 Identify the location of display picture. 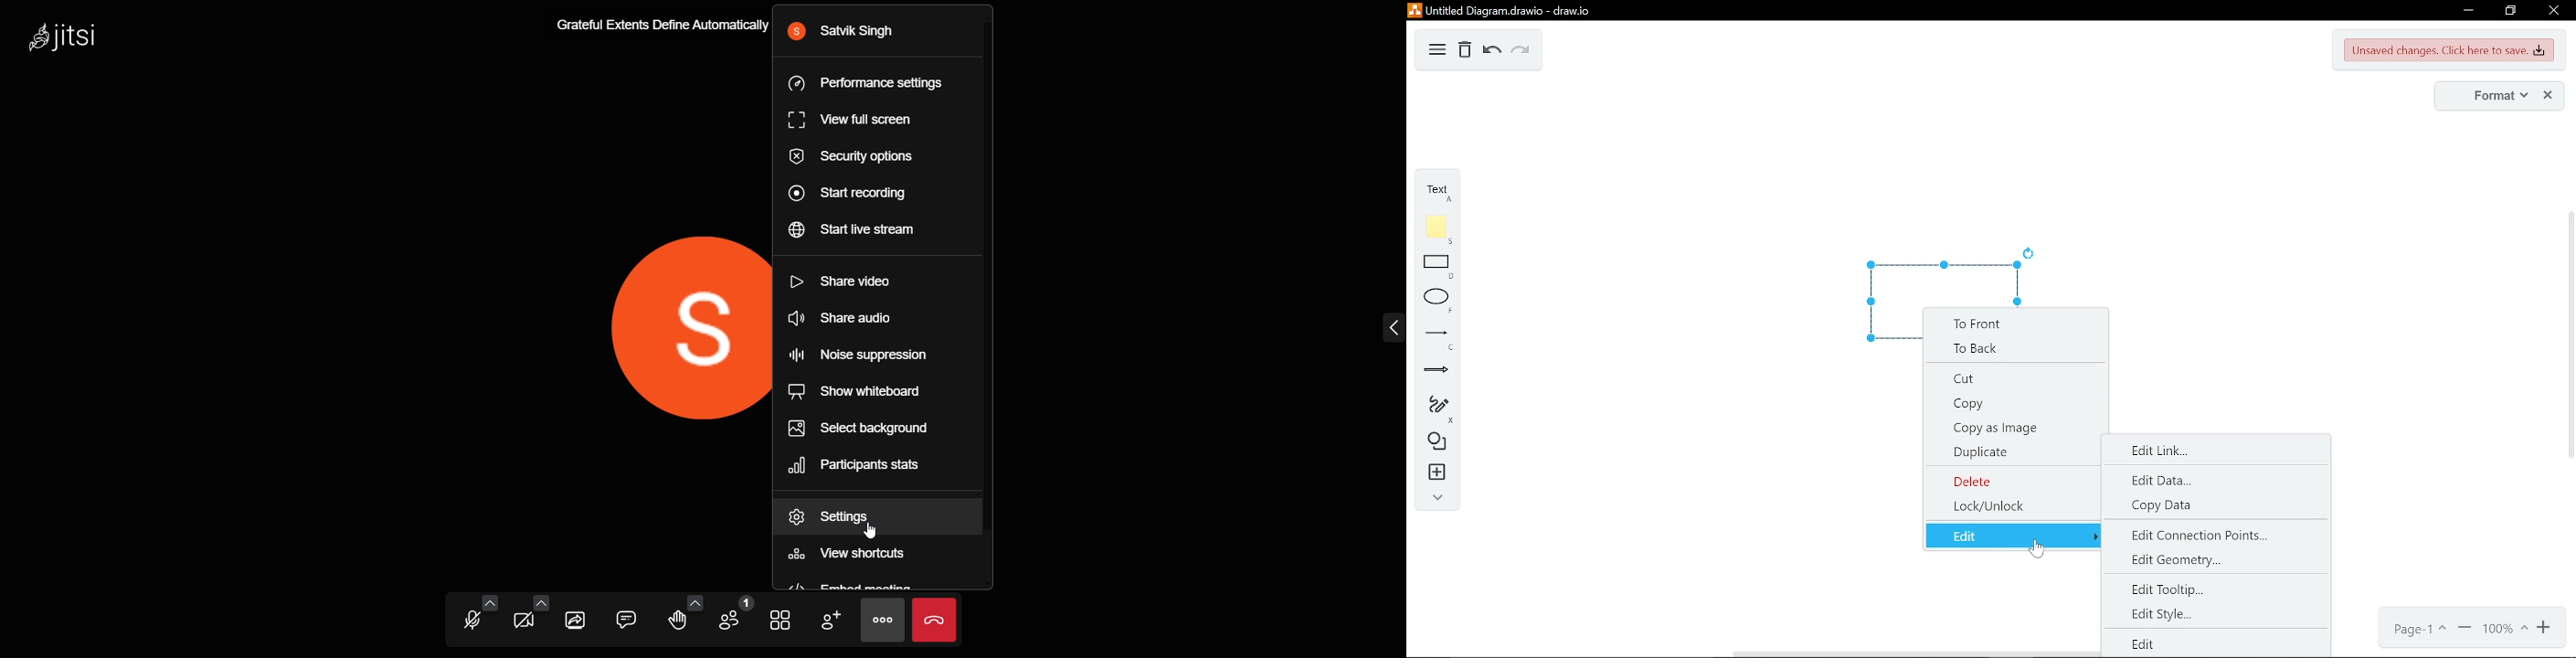
(660, 336).